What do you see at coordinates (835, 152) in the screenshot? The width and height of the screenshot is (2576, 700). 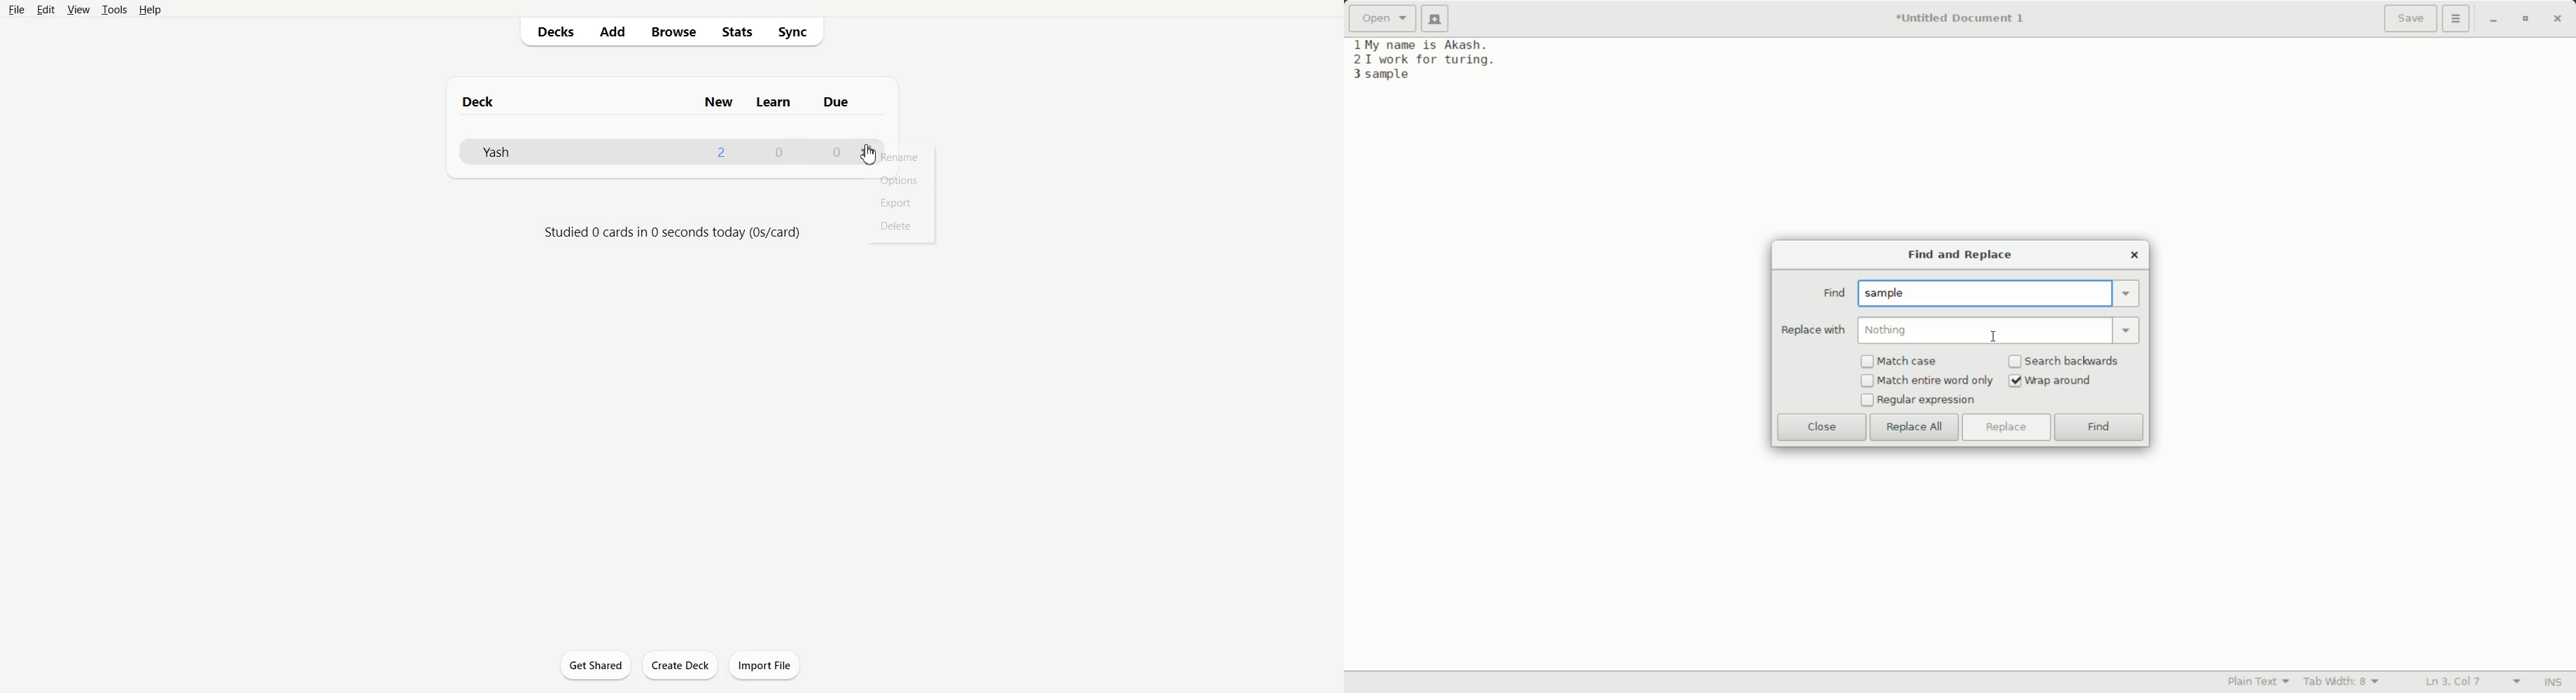 I see `0` at bounding box center [835, 152].